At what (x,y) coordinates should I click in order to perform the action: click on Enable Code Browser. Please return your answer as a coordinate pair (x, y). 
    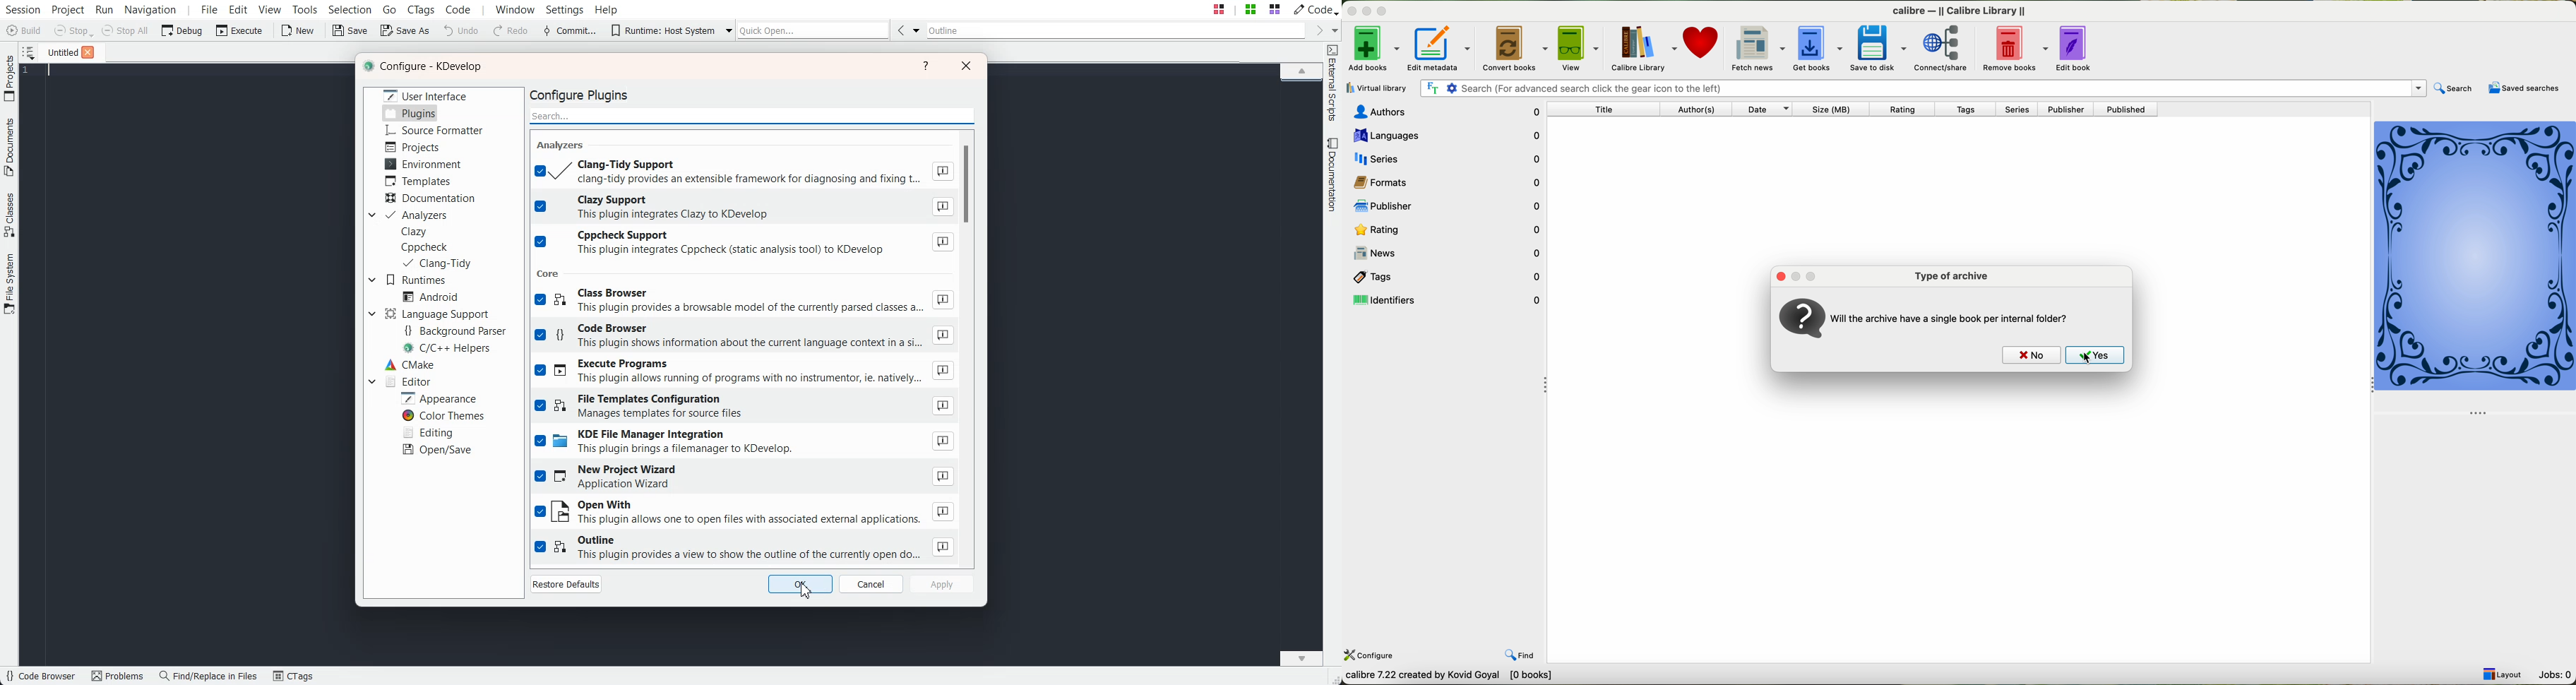
    Looking at the image, I should click on (744, 338).